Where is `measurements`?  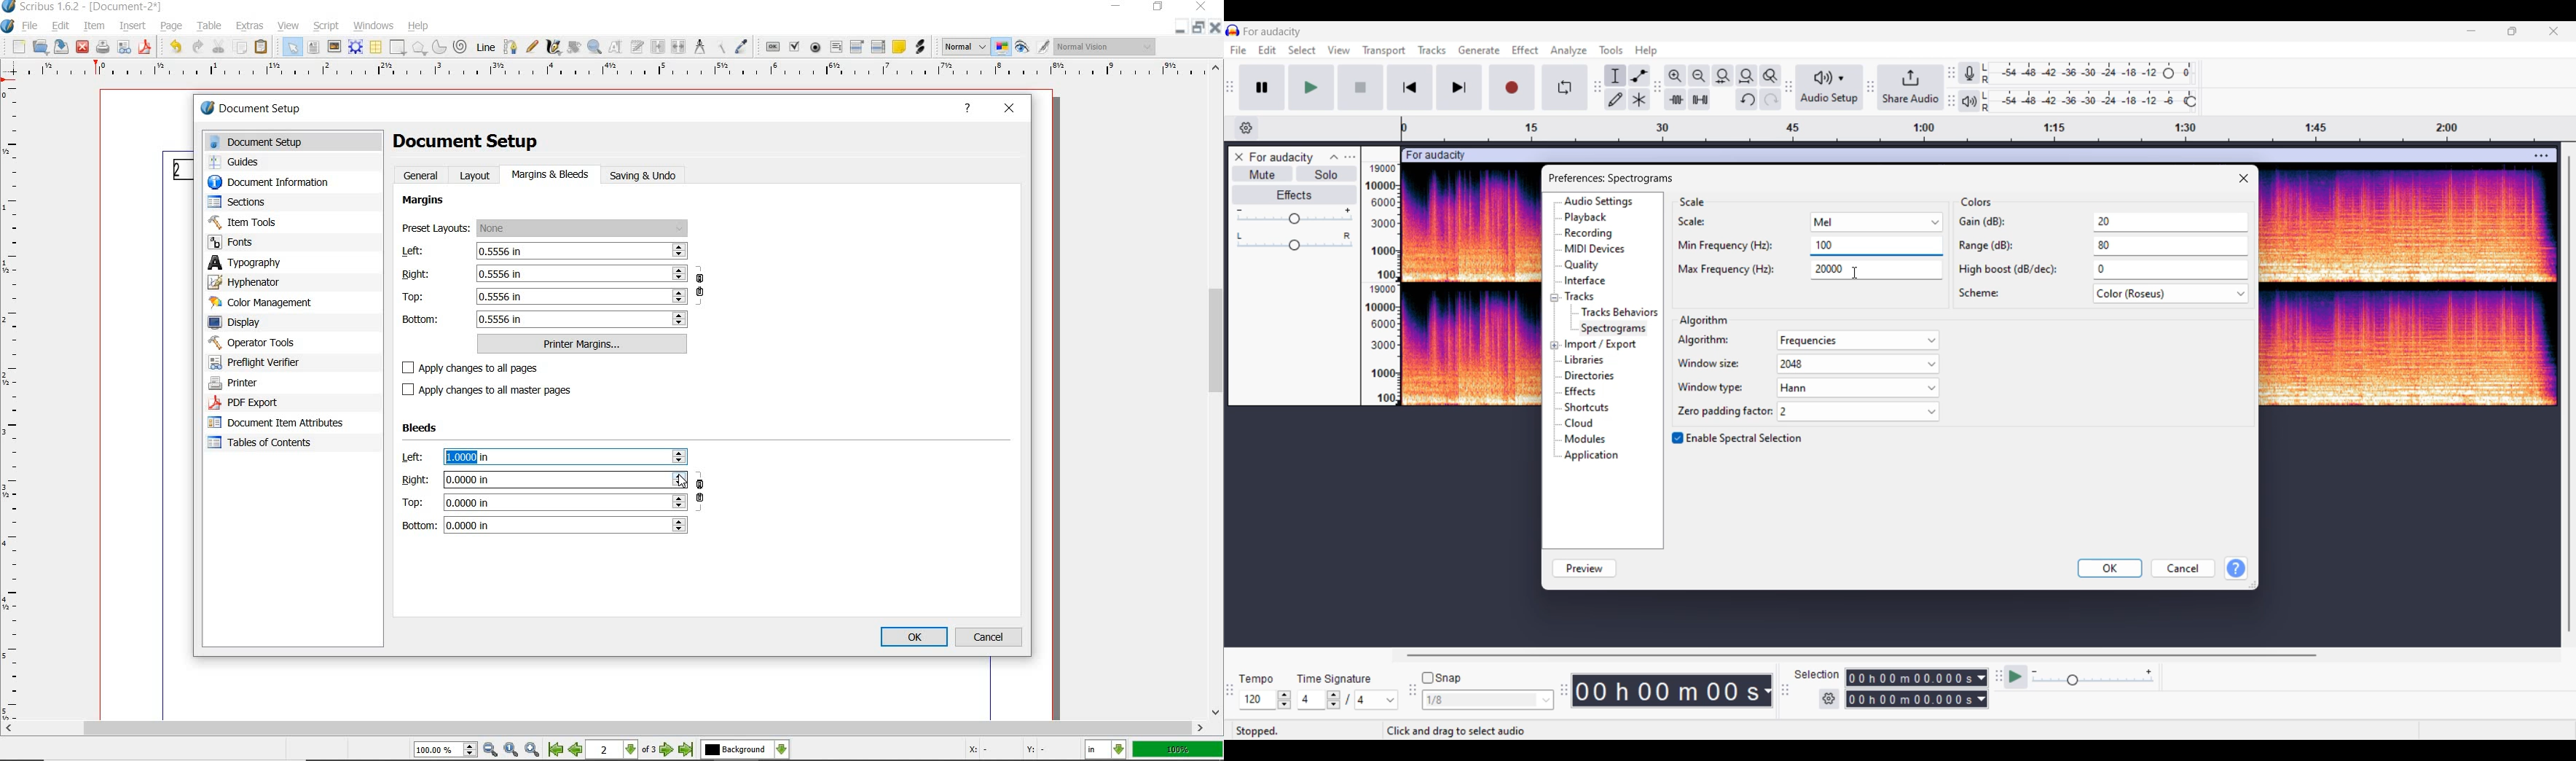
measurements is located at coordinates (701, 48).